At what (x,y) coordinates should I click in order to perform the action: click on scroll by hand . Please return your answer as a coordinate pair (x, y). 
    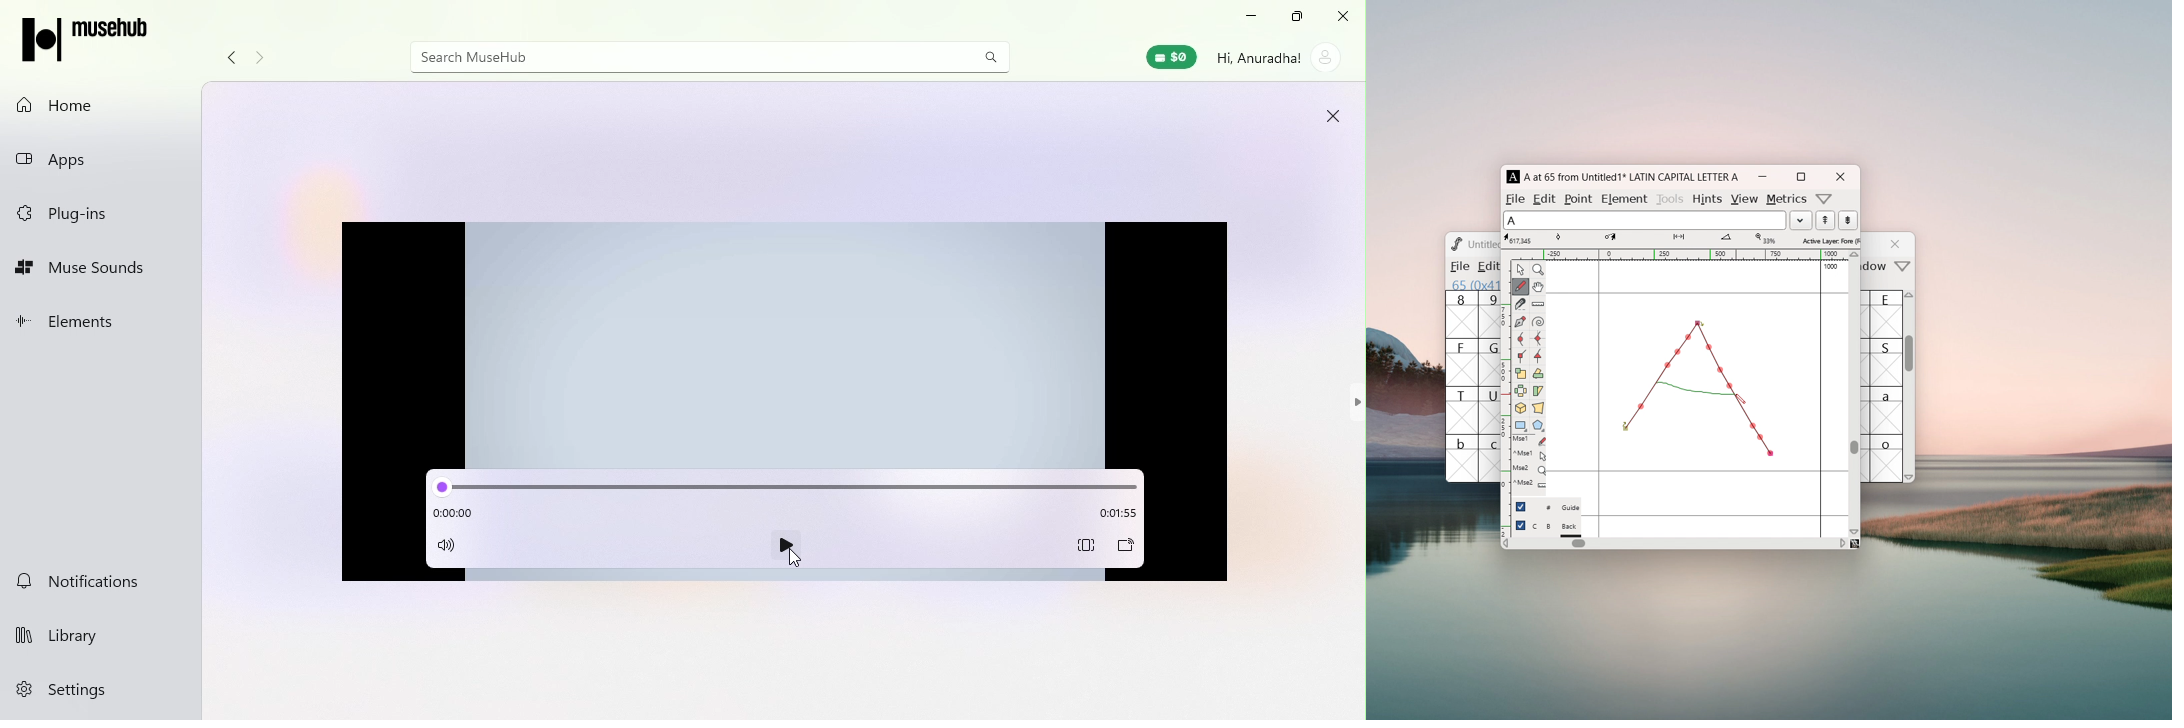
    Looking at the image, I should click on (1538, 287).